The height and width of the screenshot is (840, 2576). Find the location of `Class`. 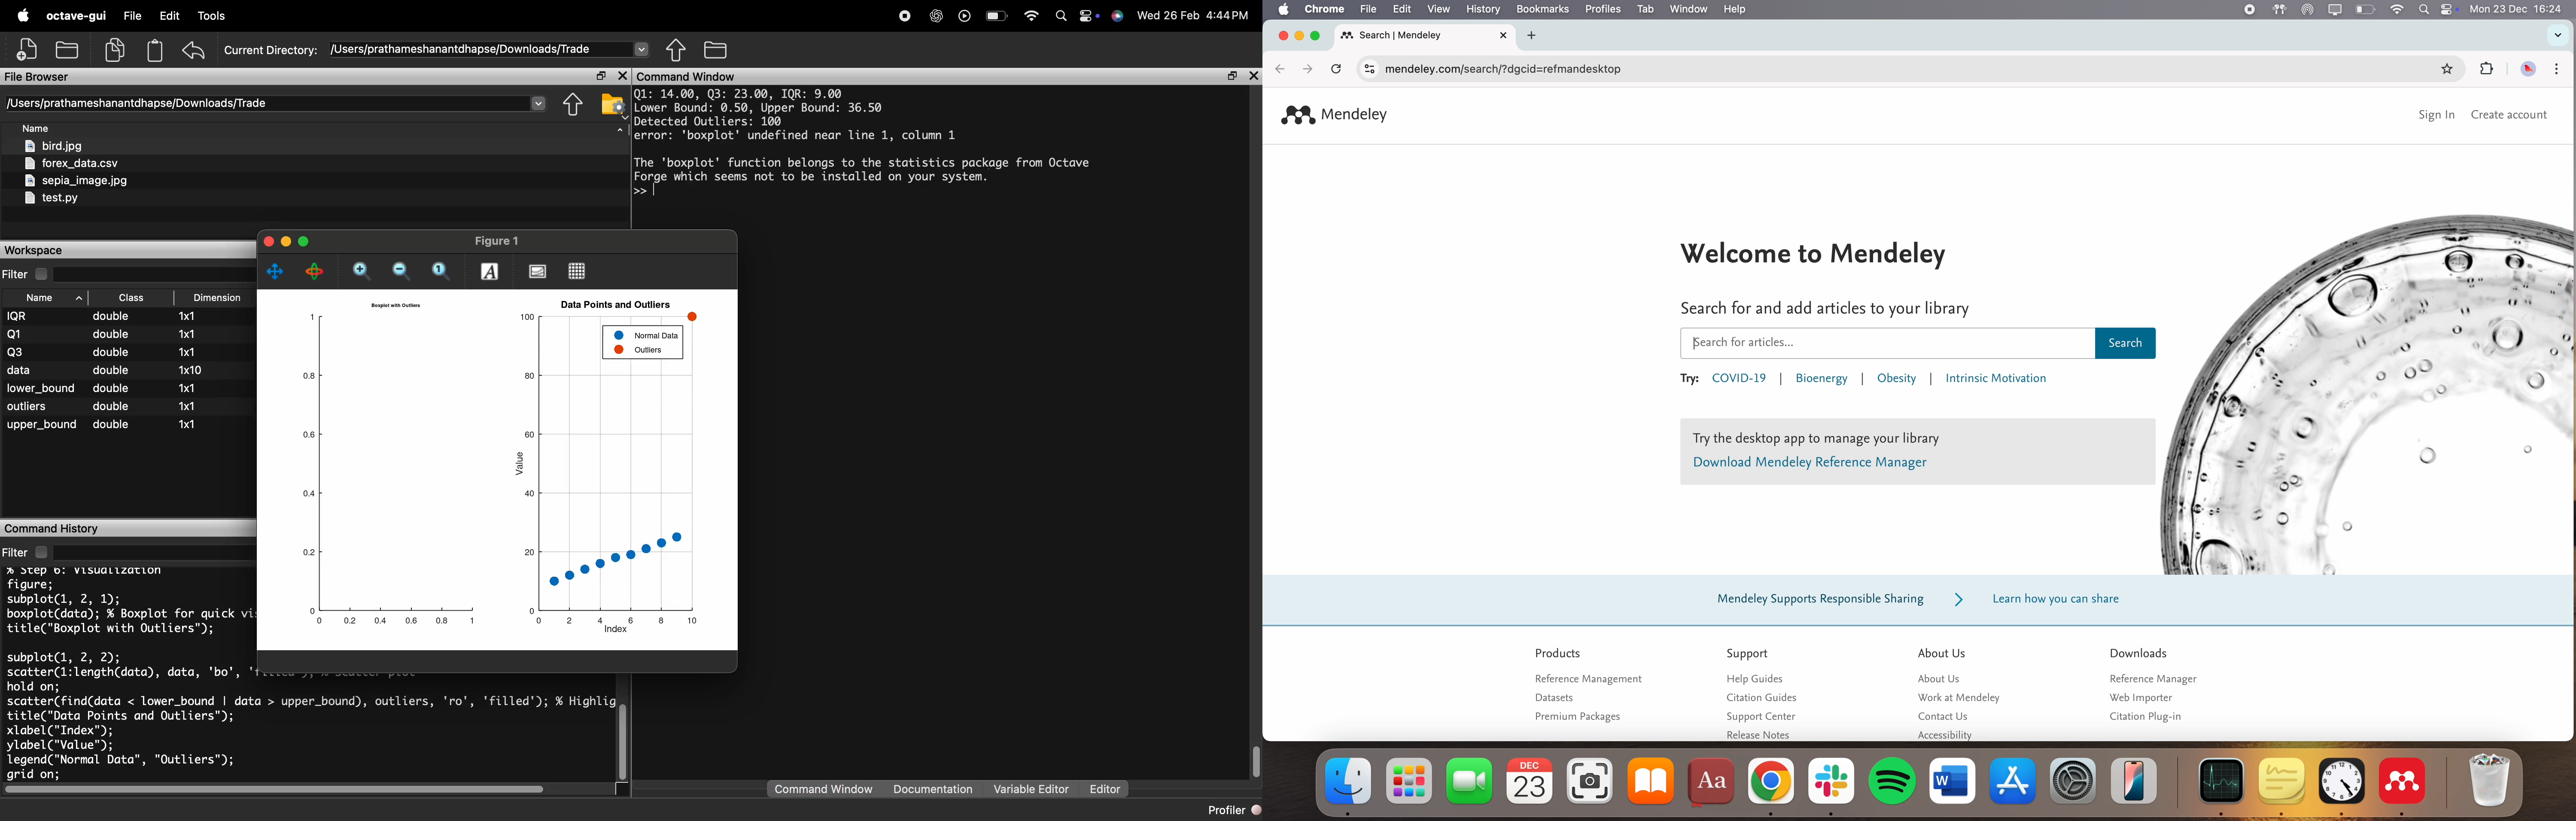

Class is located at coordinates (131, 297).